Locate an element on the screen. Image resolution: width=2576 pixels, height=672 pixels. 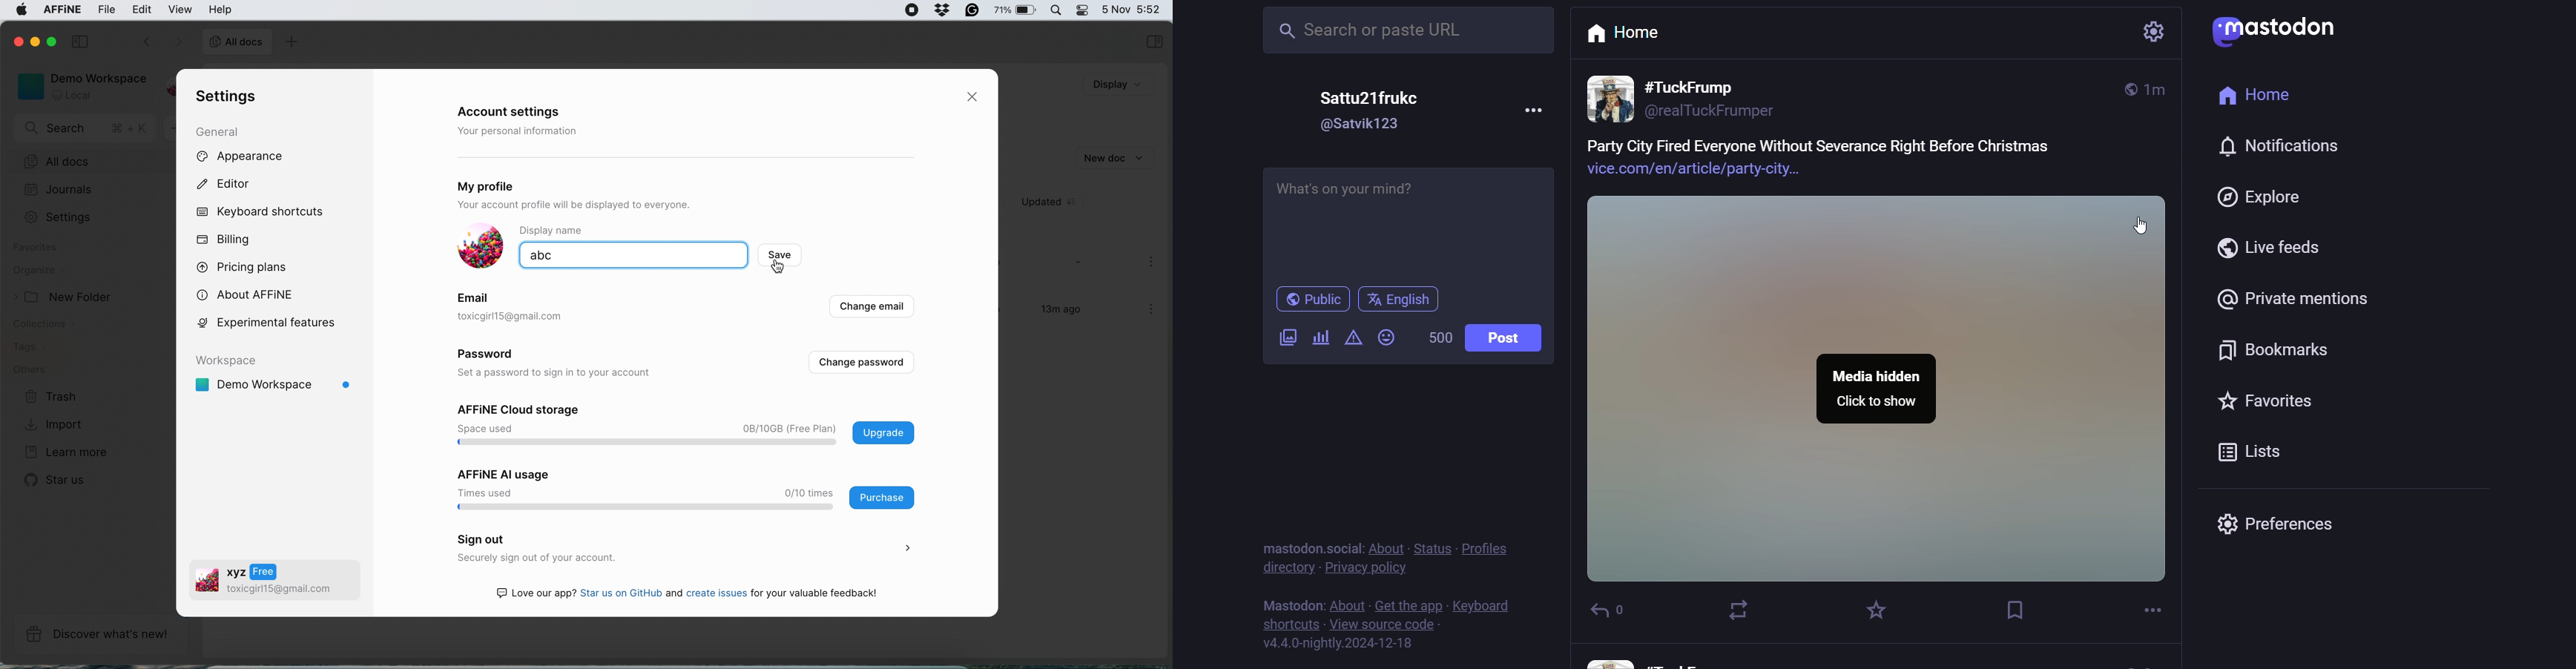
@username is located at coordinates (1364, 128).